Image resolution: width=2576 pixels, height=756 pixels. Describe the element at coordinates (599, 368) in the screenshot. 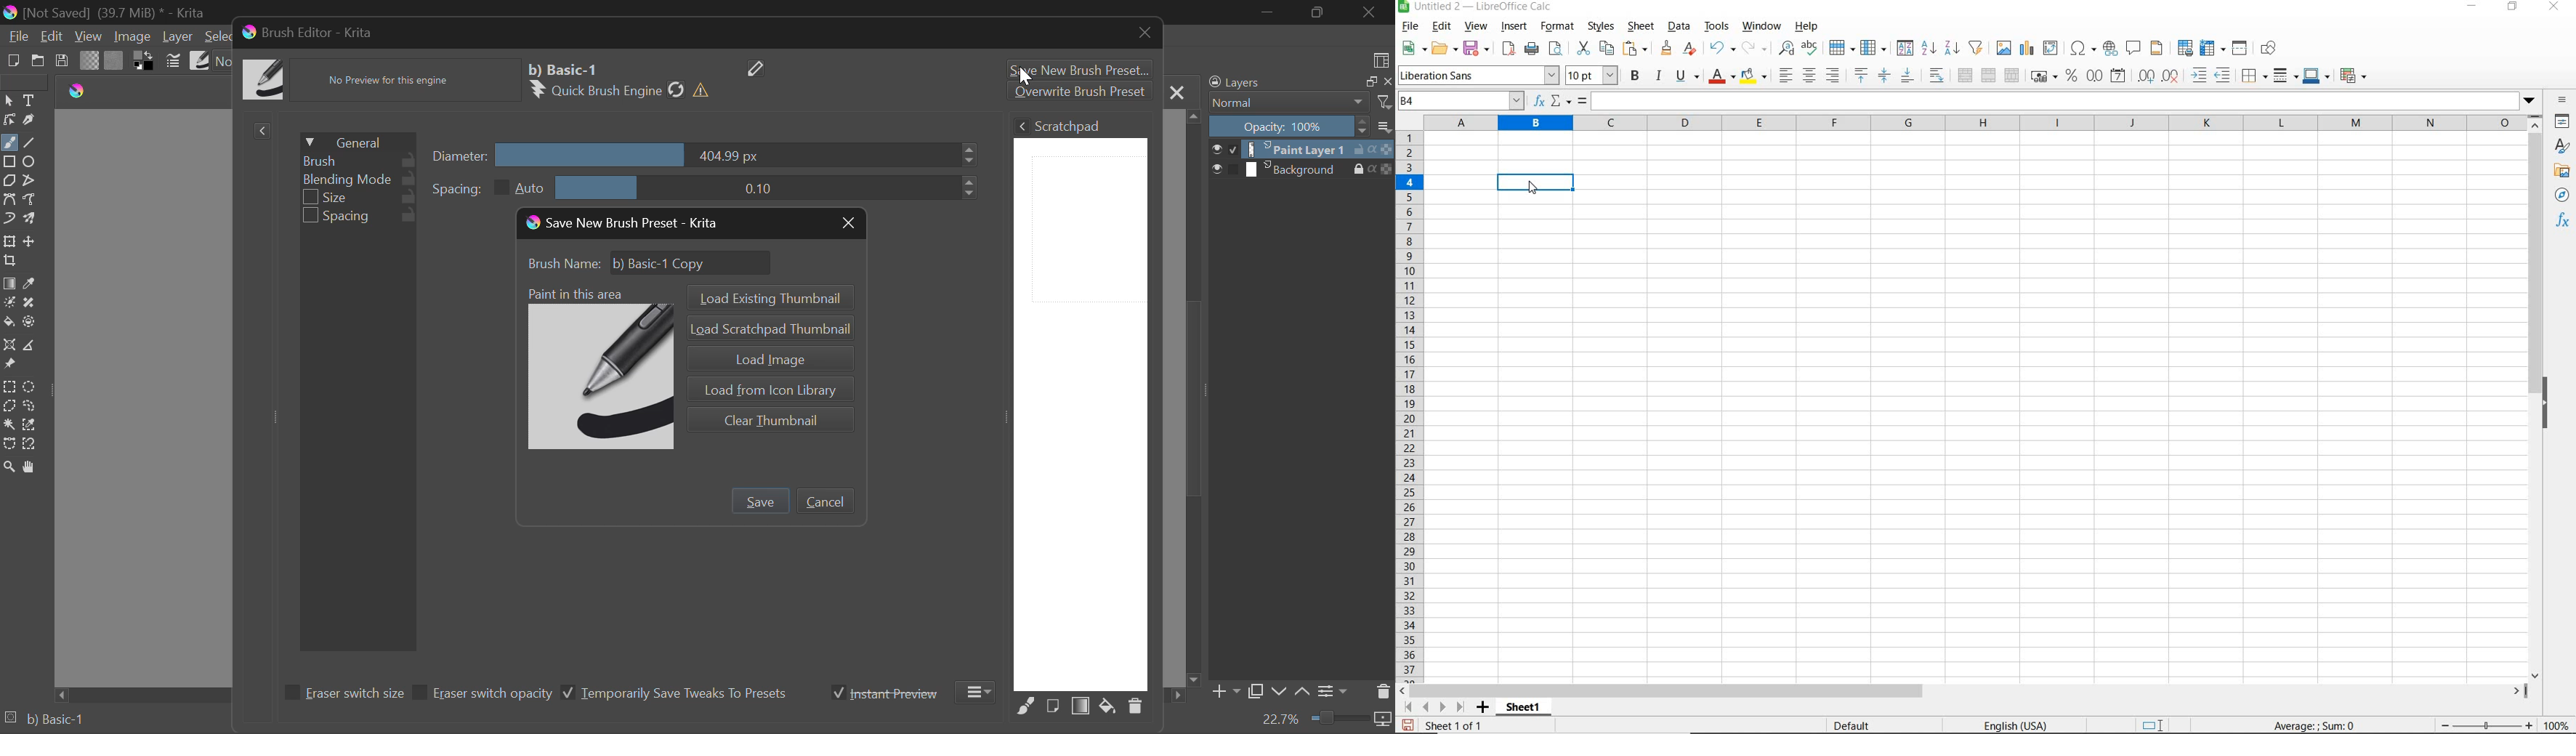

I see `Brush Preset Icon` at that location.